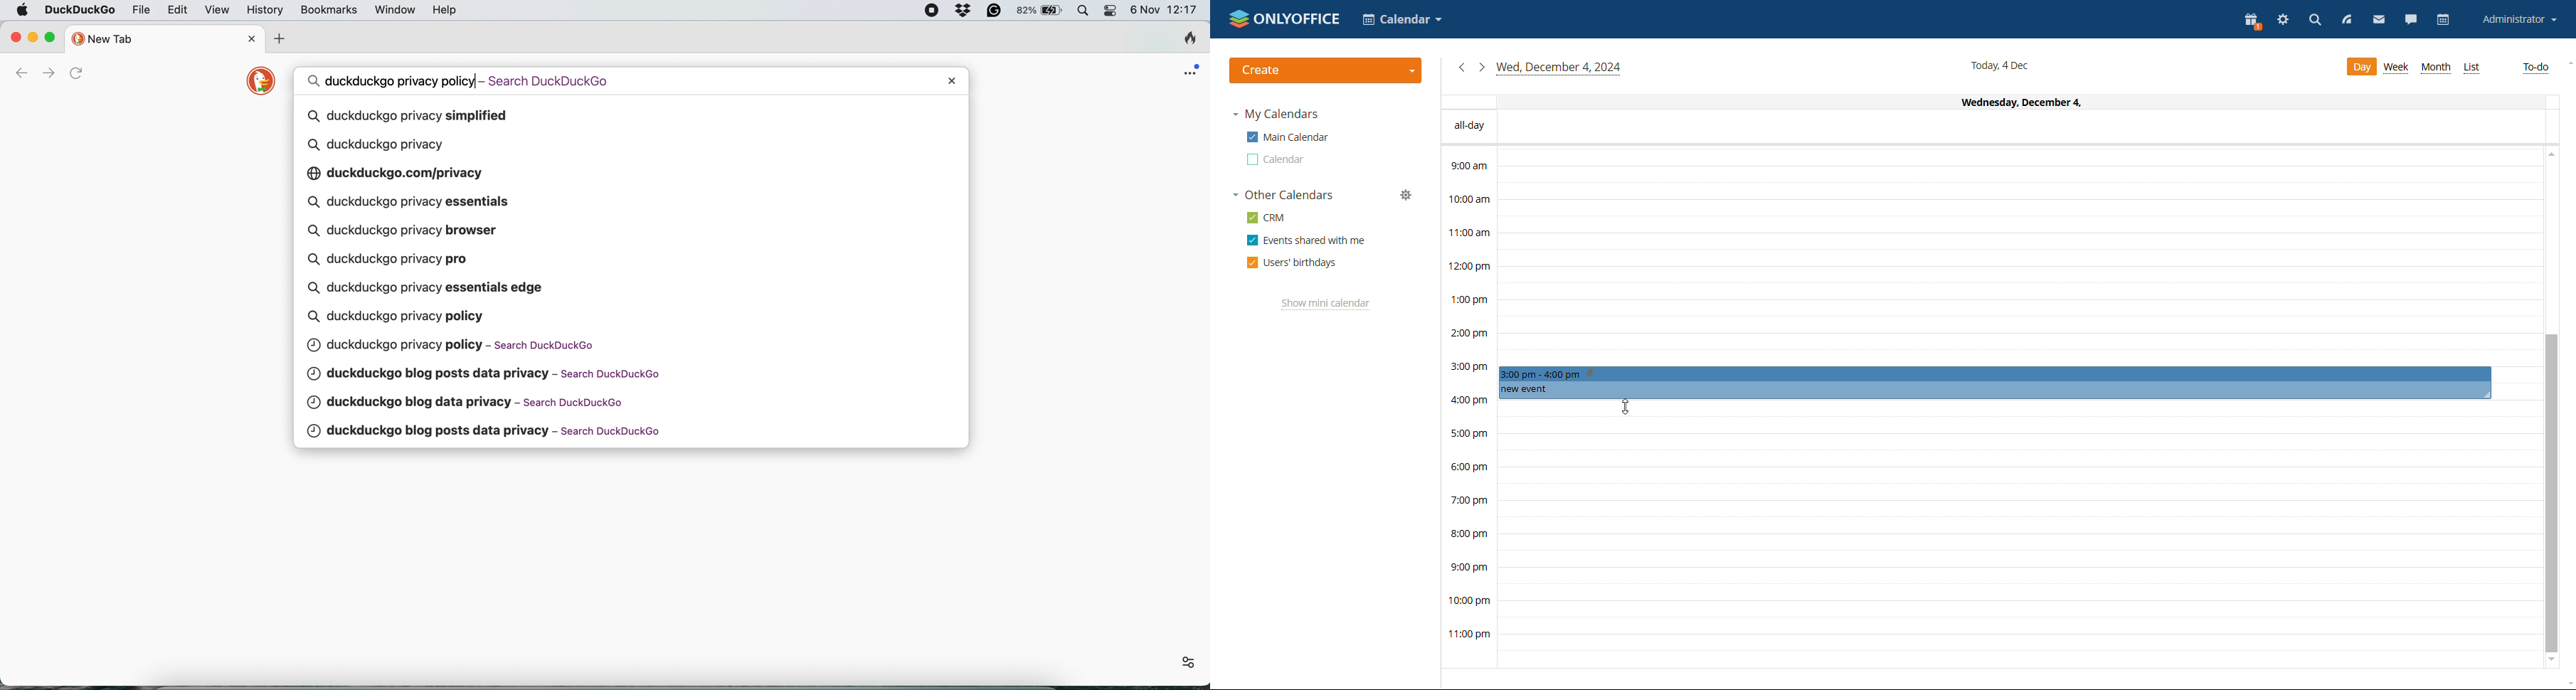 This screenshot has width=2576, height=700. Describe the element at coordinates (2315, 22) in the screenshot. I see `search` at that location.